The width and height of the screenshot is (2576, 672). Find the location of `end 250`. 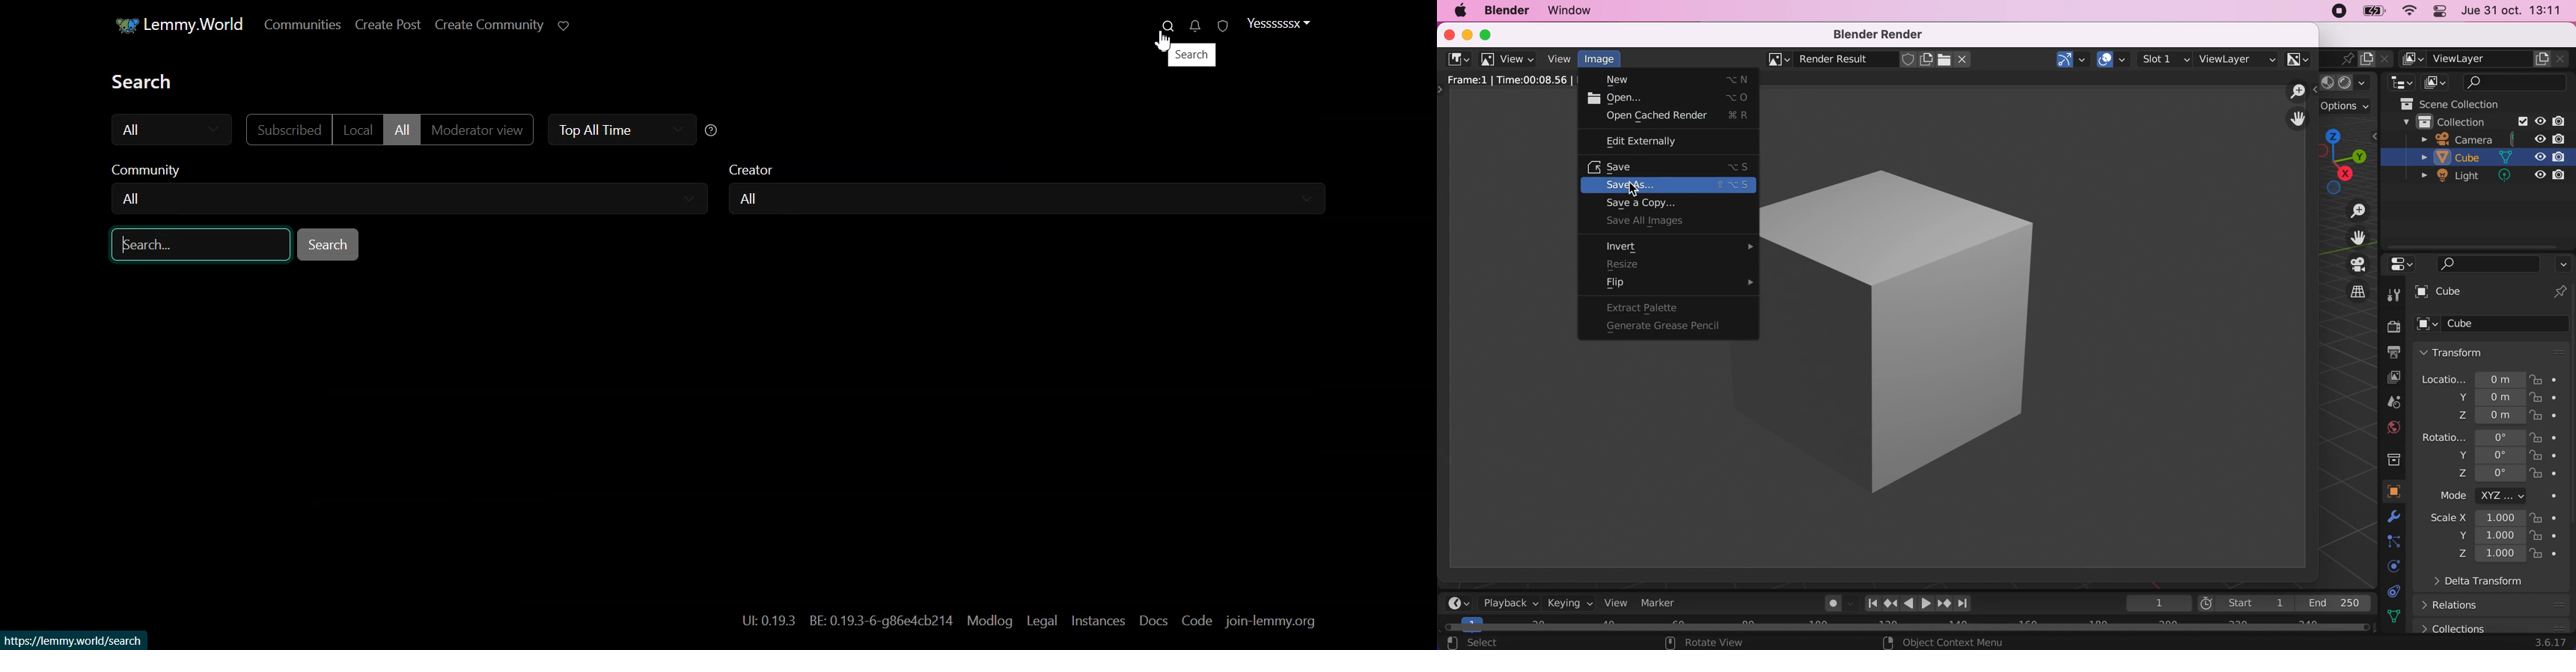

end 250 is located at coordinates (2339, 604).